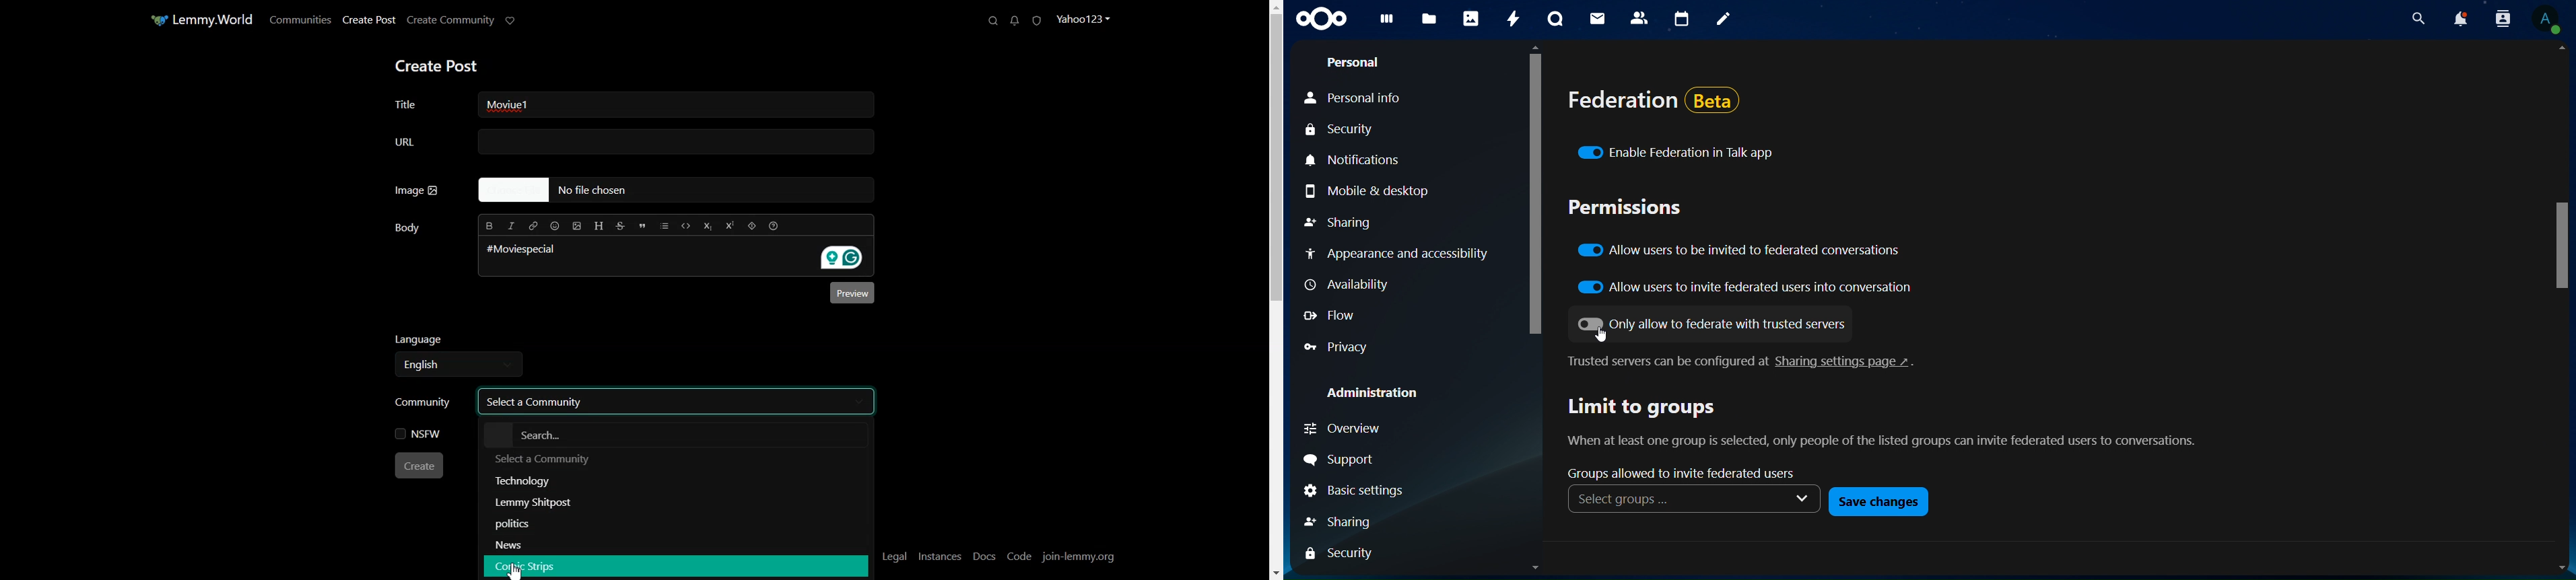 The width and height of the screenshot is (2576, 588). Describe the element at coordinates (677, 432) in the screenshot. I see `Search bar` at that location.